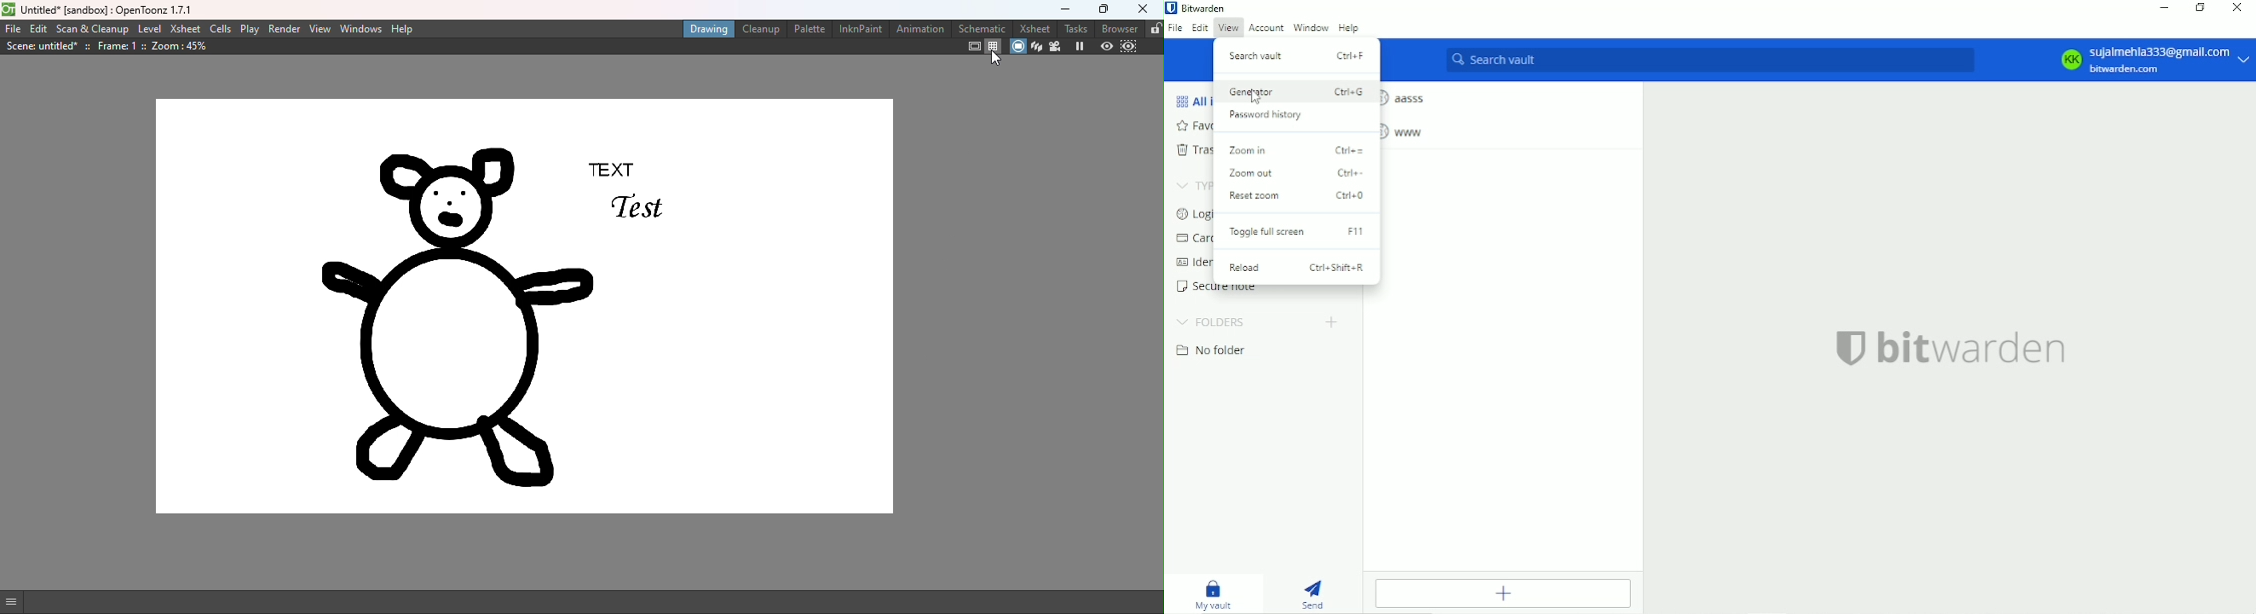  I want to click on Tasks, so click(1076, 28).